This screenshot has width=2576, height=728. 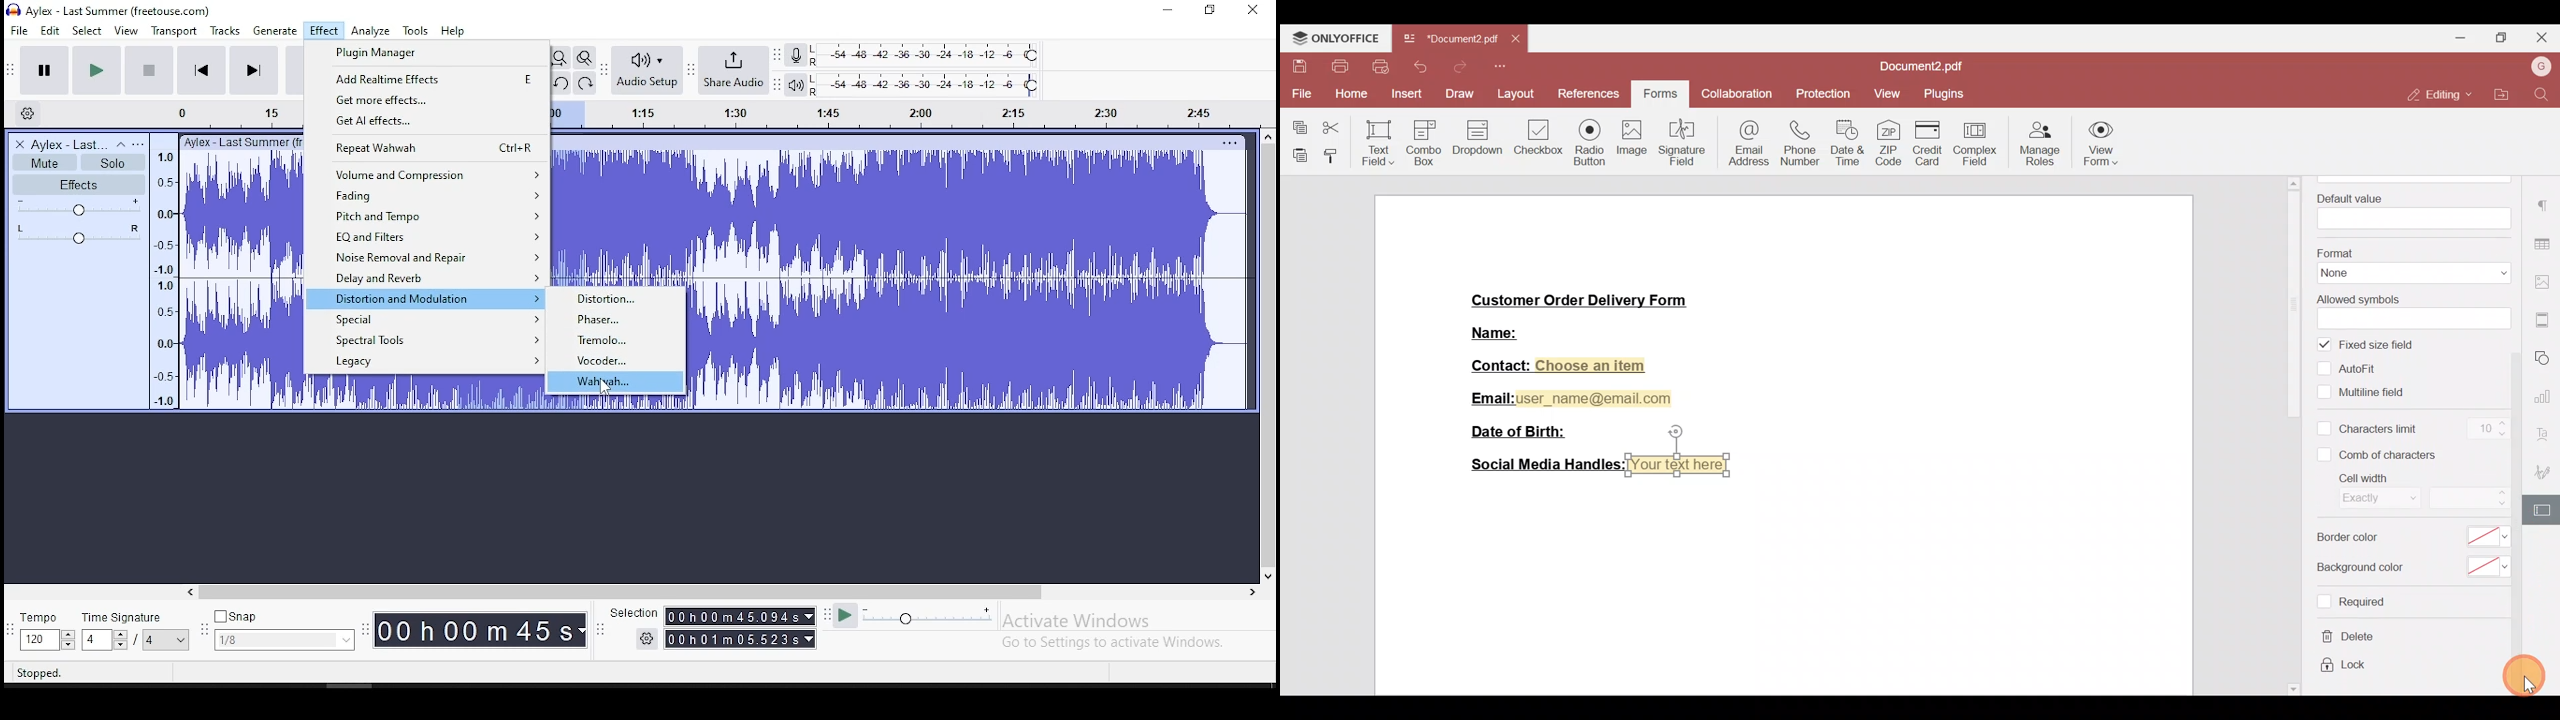 What do you see at coordinates (794, 85) in the screenshot?
I see `playback meter` at bounding box center [794, 85].